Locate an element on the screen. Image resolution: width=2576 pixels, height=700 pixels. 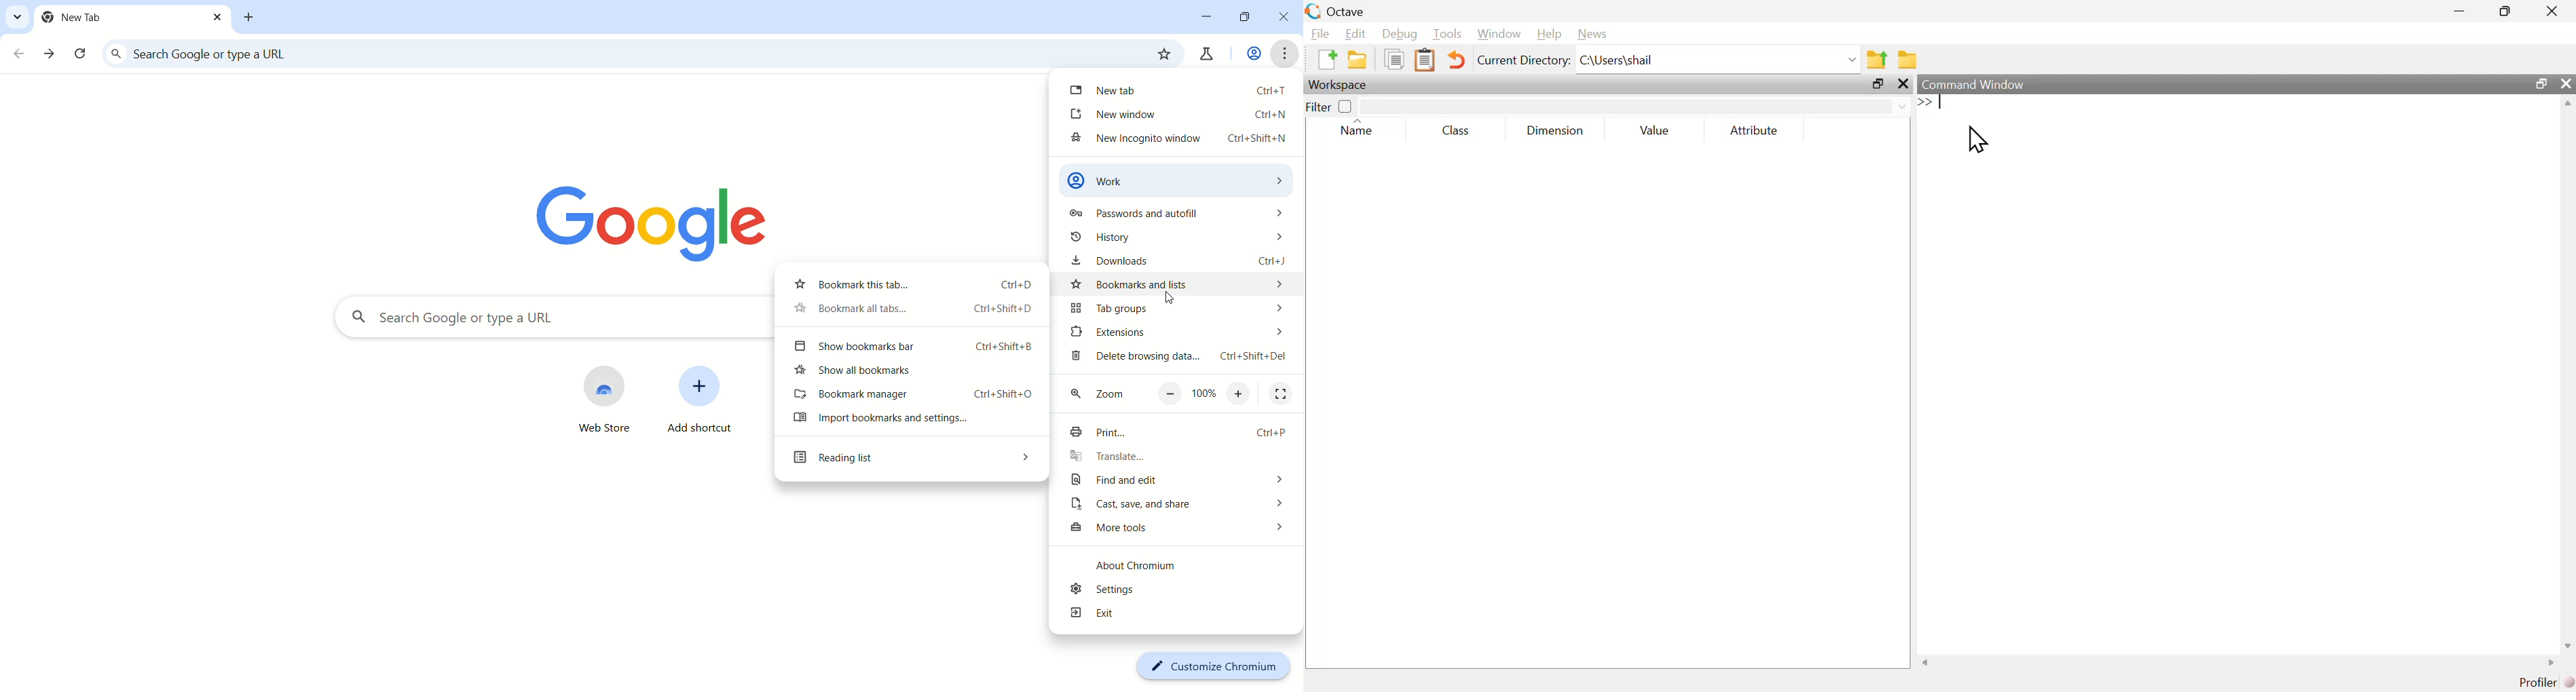
restore down is located at coordinates (2500, 11).